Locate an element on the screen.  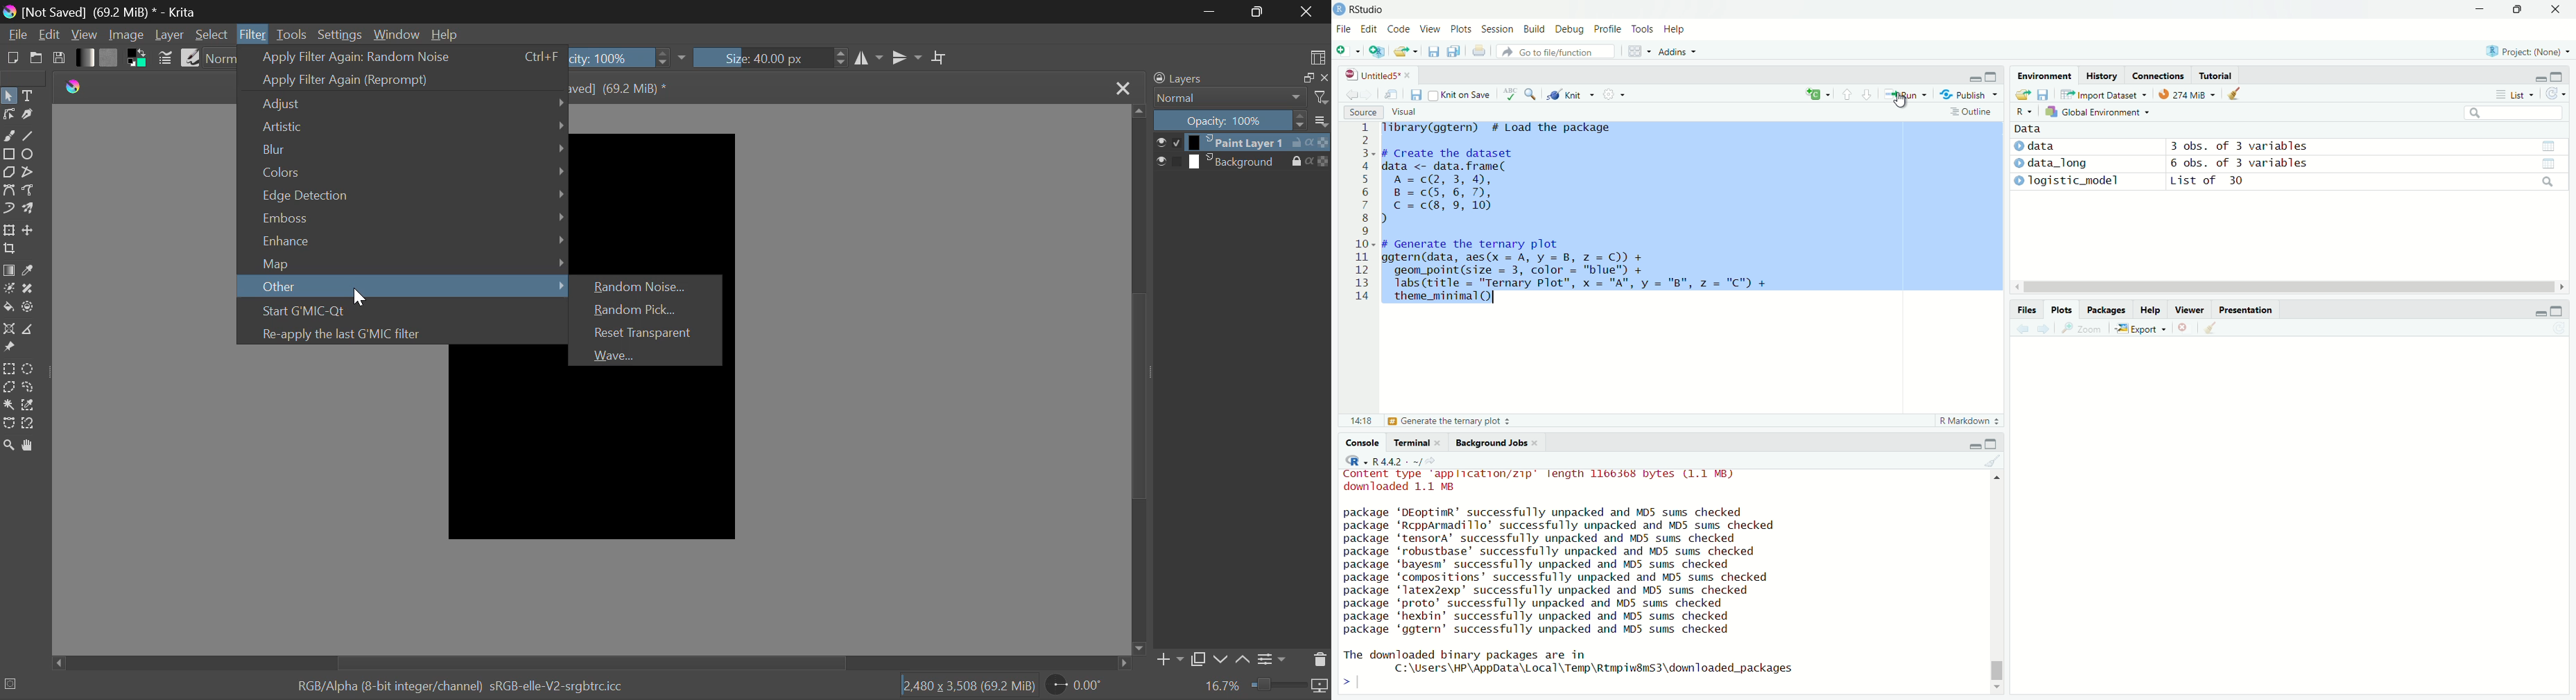
close is located at coordinates (2556, 11).